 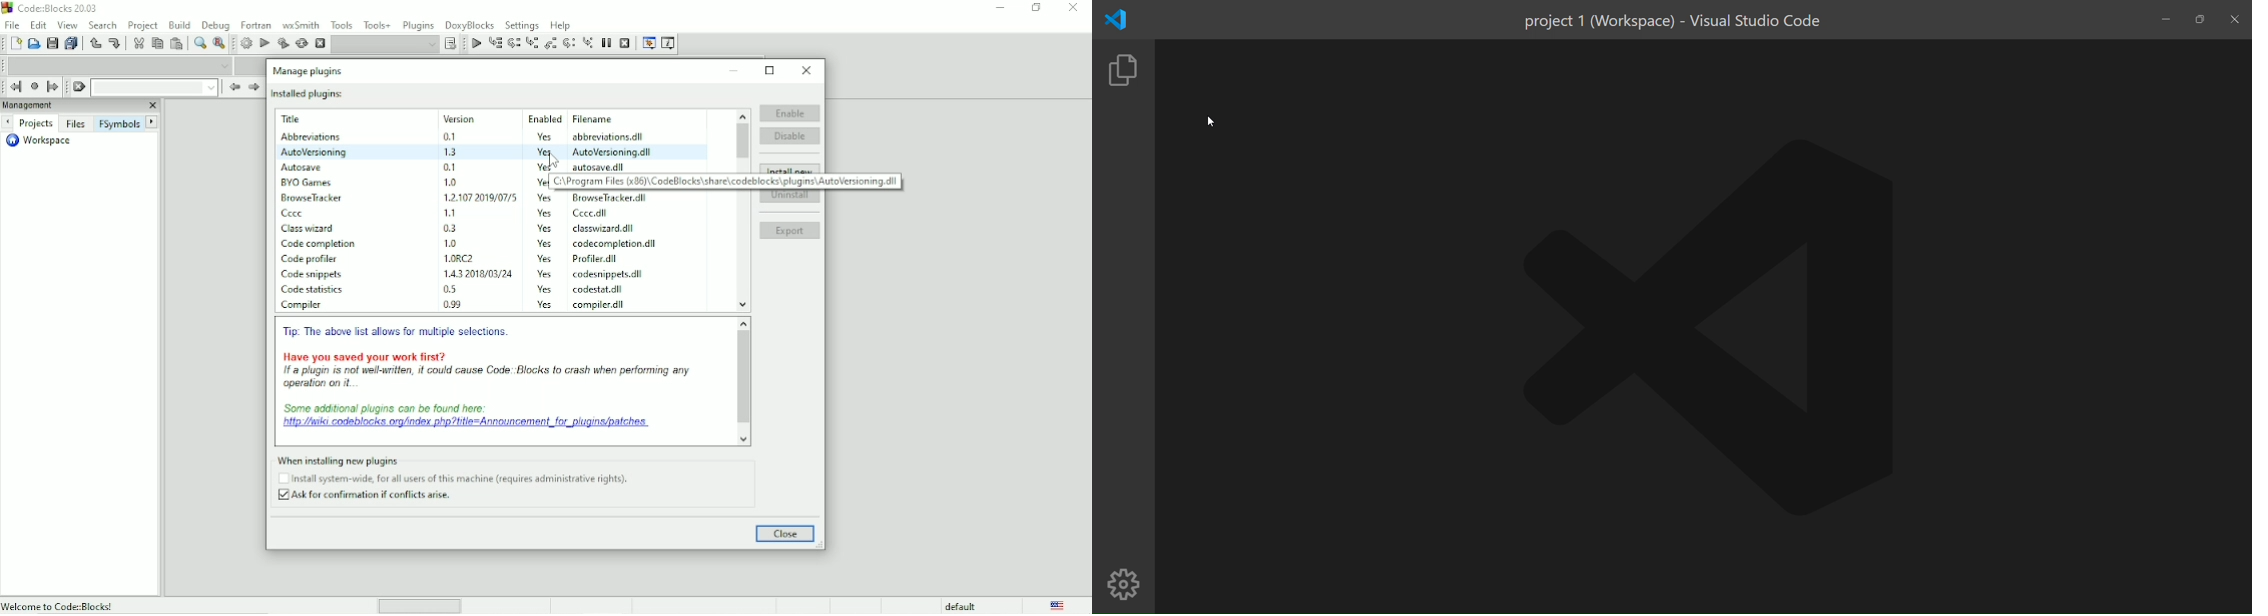 What do you see at coordinates (304, 306) in the screenshot?
I see `Compiler` at bounding box center [304, 306].